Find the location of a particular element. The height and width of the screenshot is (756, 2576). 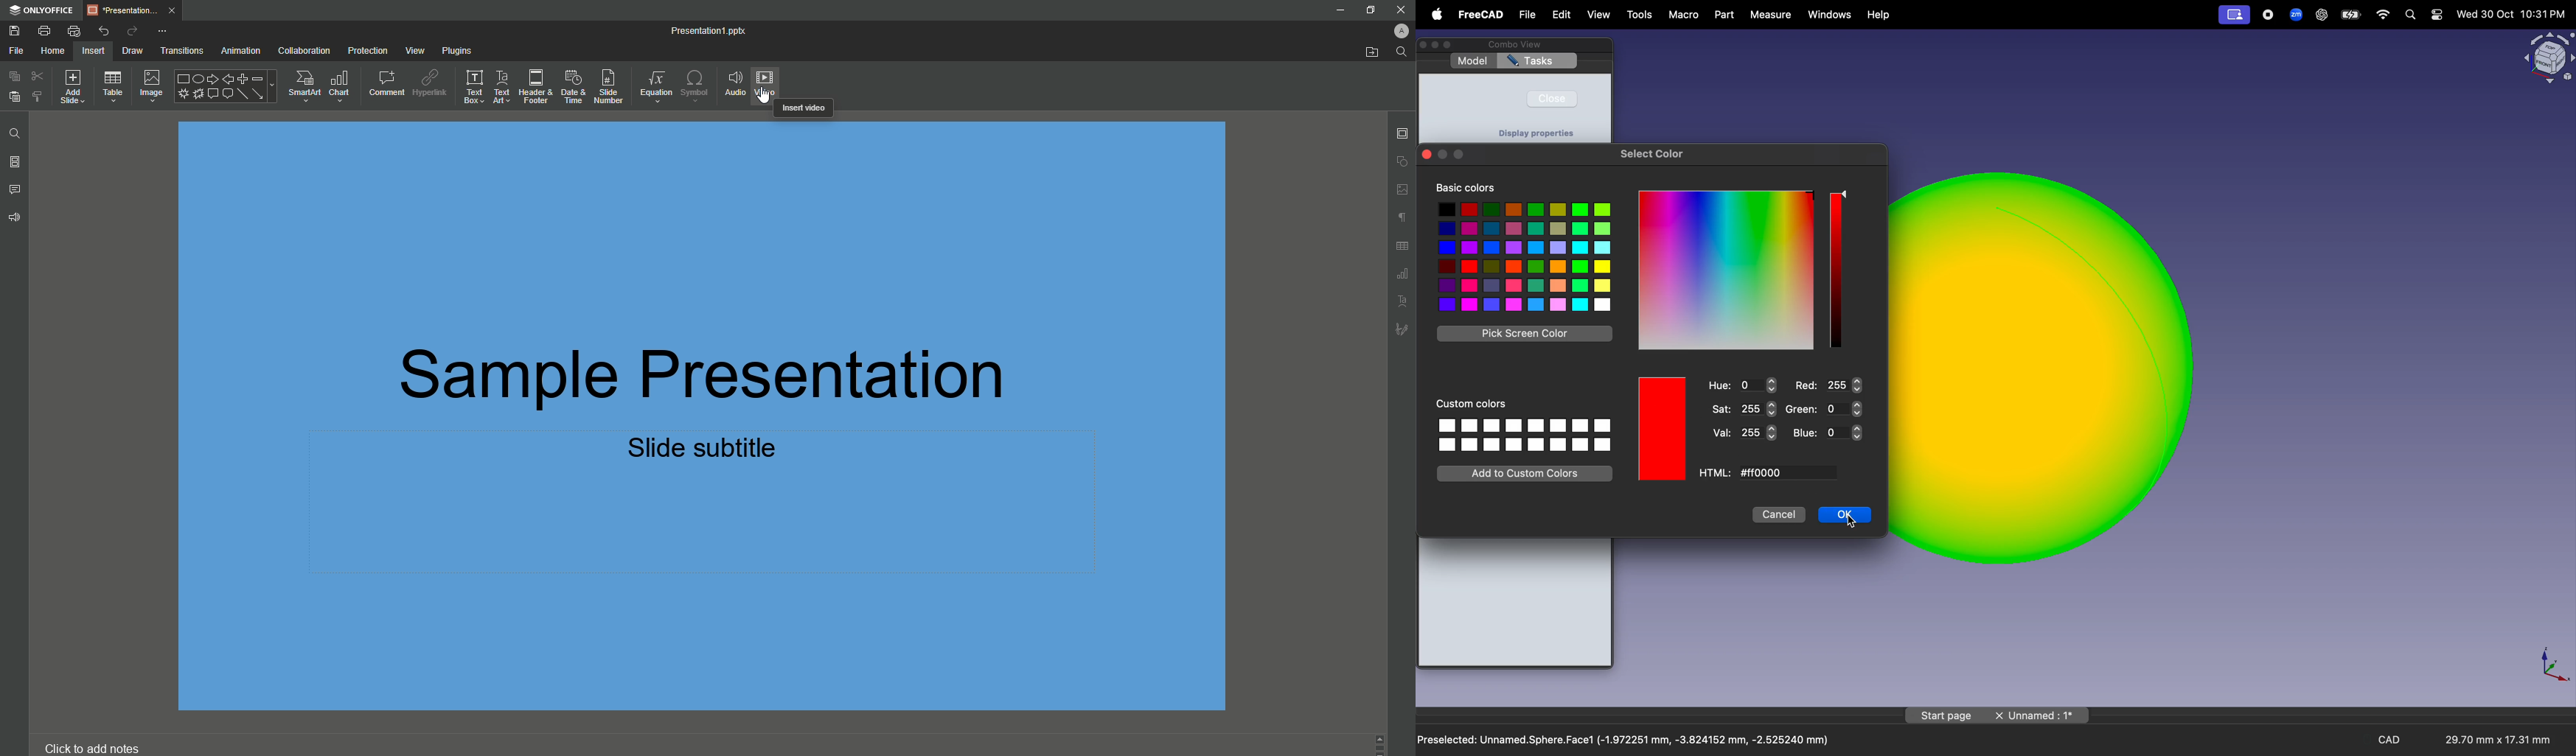

Insert video is located at coordinates (801, 108).